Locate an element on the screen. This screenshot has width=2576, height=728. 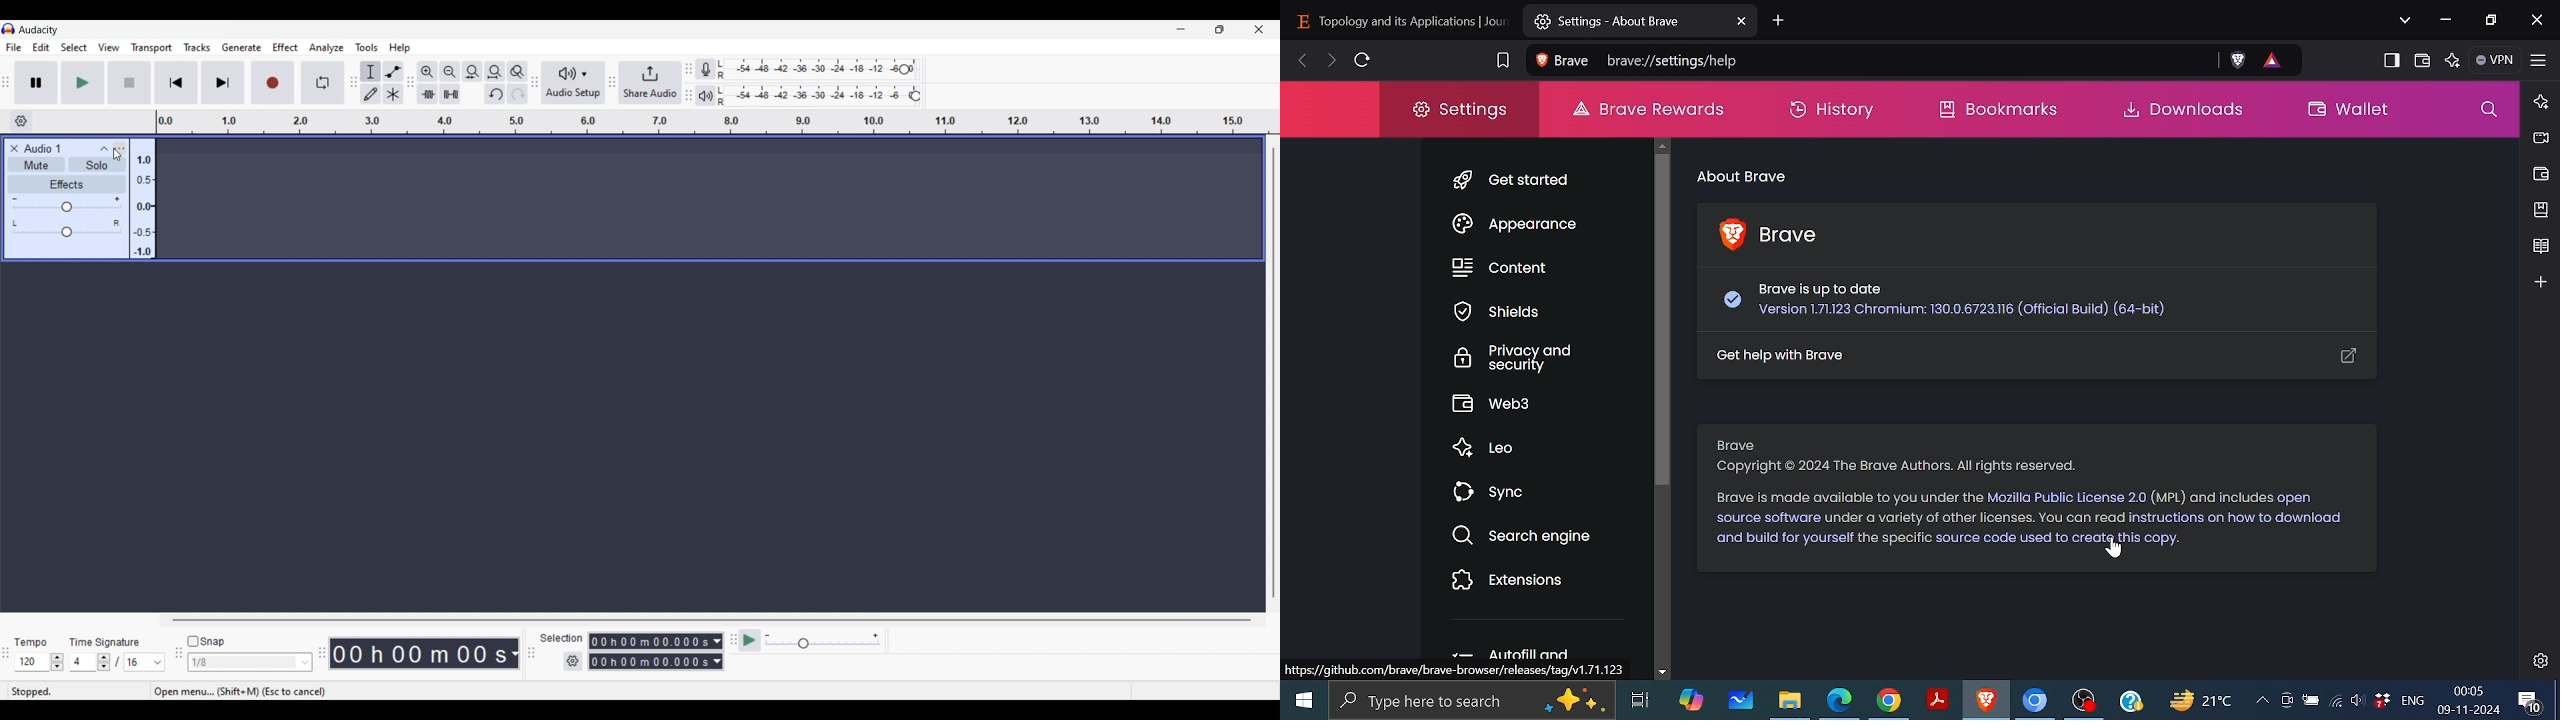
Status of recording is located at coordinates (73, 692).